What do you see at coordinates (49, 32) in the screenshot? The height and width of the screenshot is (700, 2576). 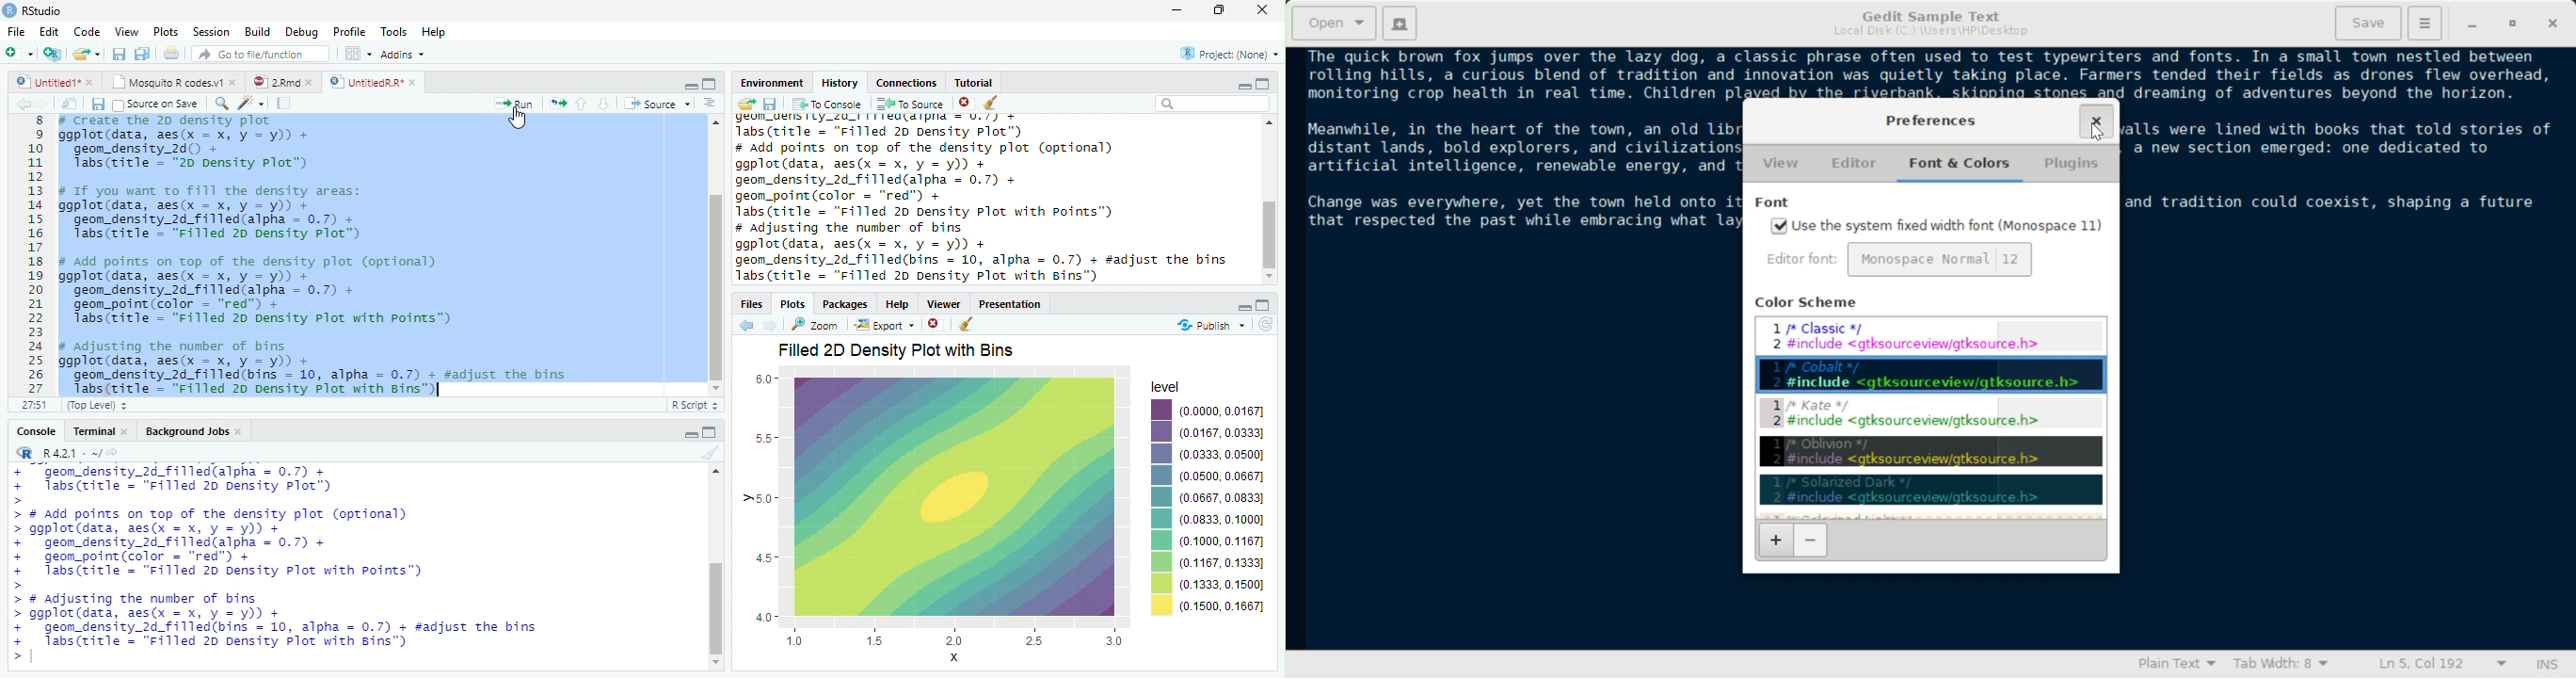 I see `Edit` at bounding box center [49, 32].